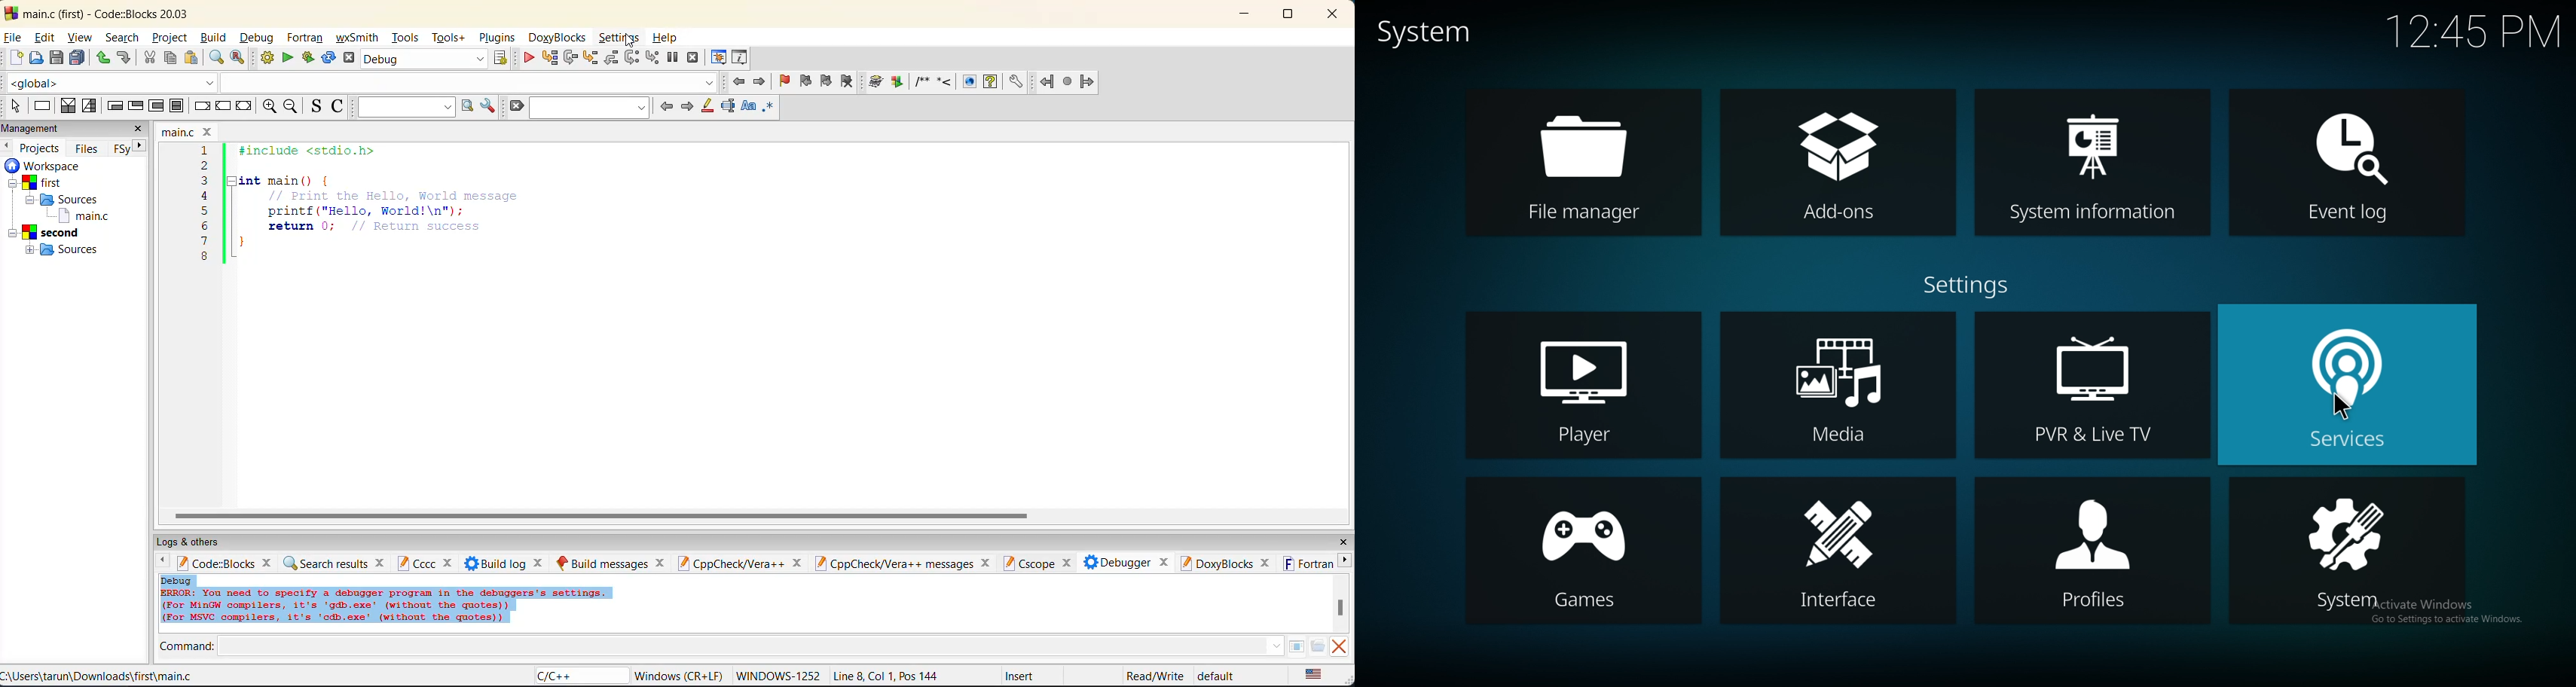 This screenshot has width=2576, height=700. I want to click on media, so click(1838, 385).